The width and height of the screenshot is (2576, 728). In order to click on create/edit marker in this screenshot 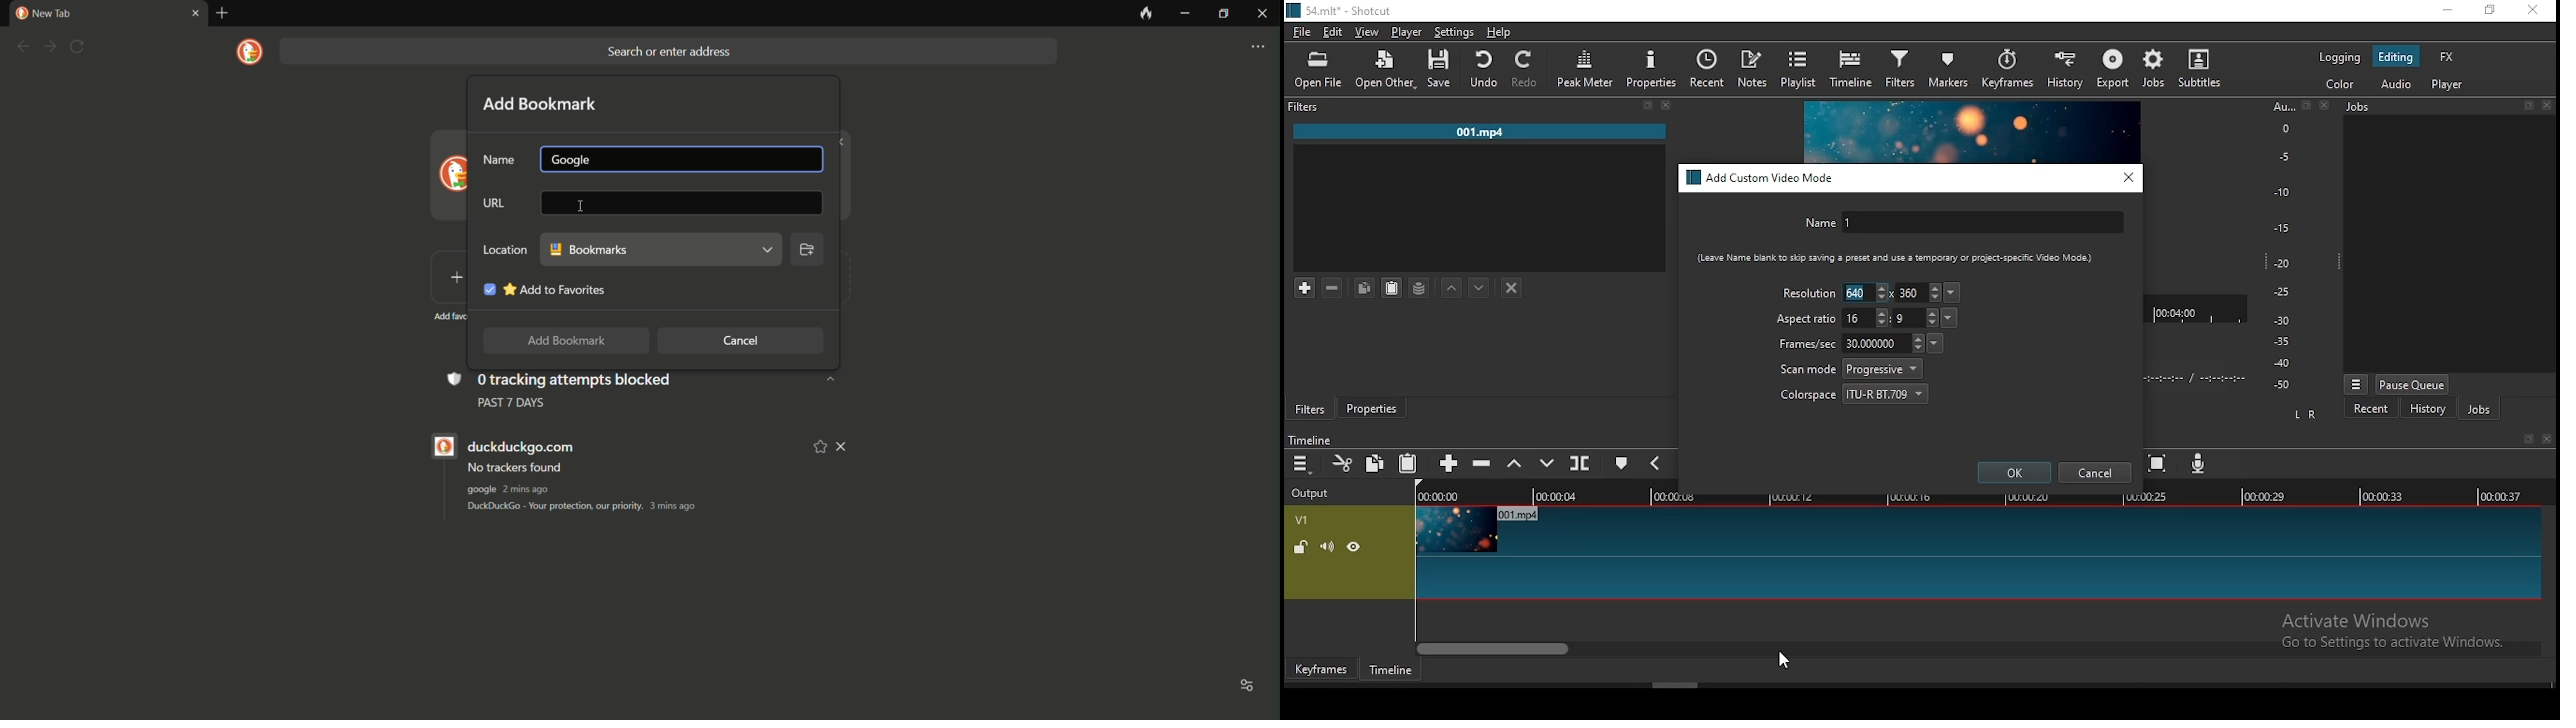, I will do `click(1621, 466)`.